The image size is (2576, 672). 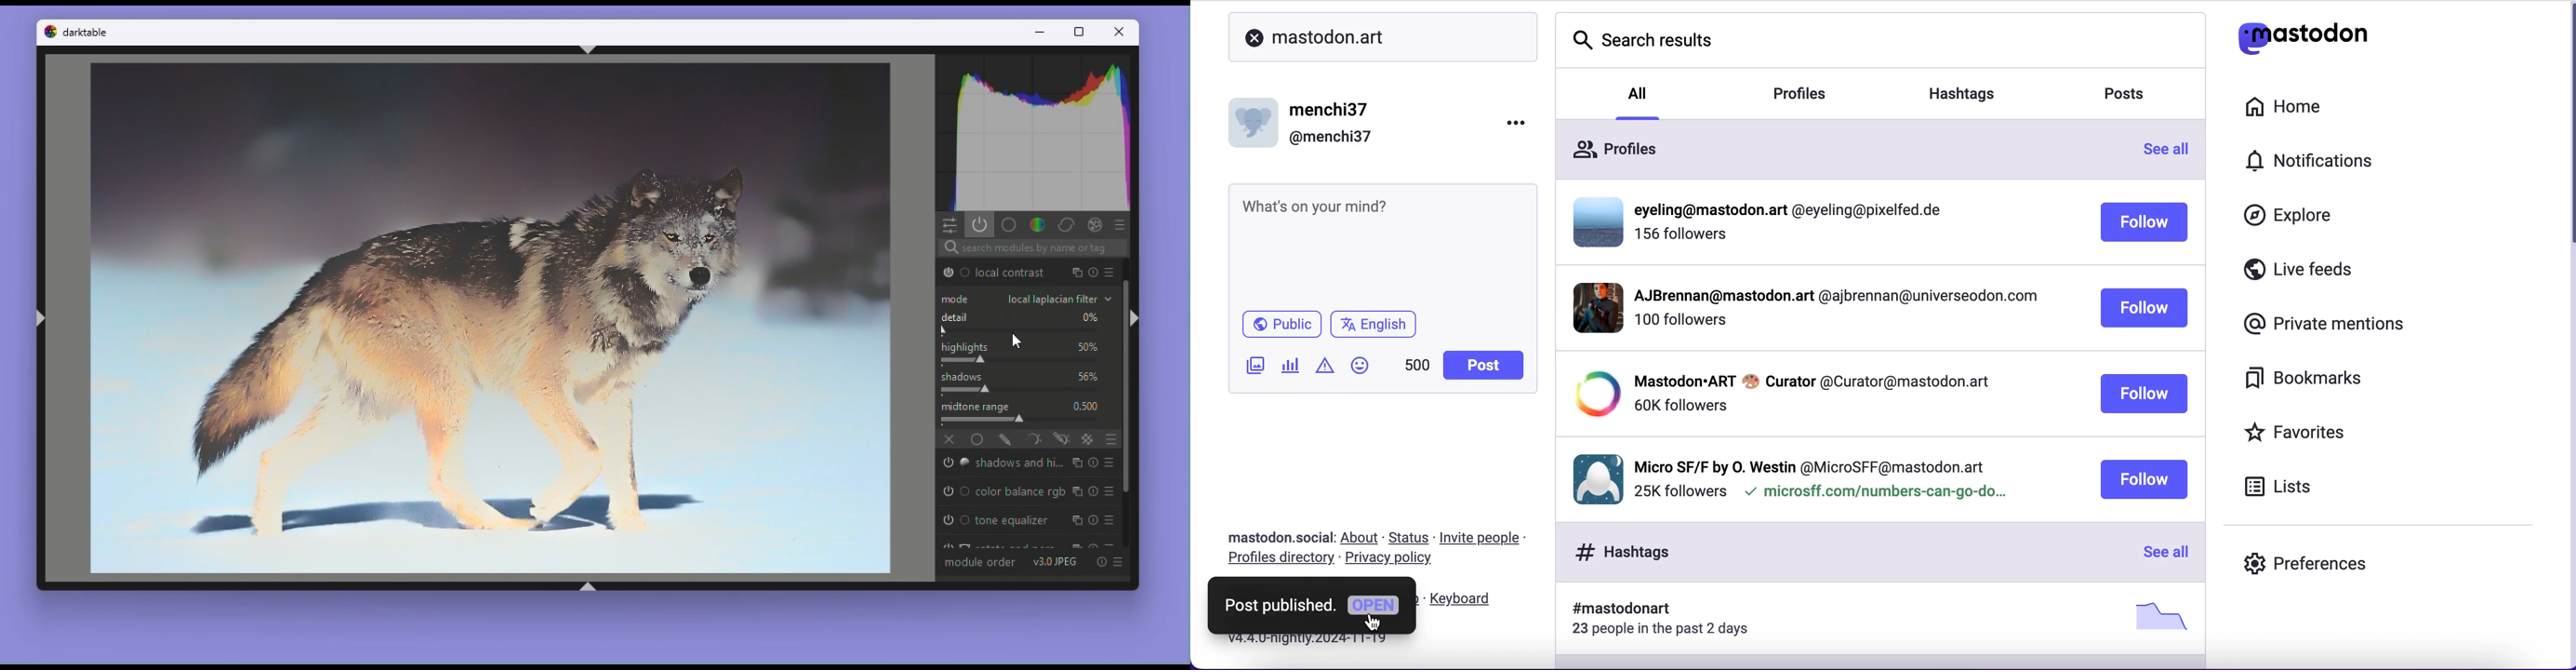 I want to click on , so click(x=1094, y=491).